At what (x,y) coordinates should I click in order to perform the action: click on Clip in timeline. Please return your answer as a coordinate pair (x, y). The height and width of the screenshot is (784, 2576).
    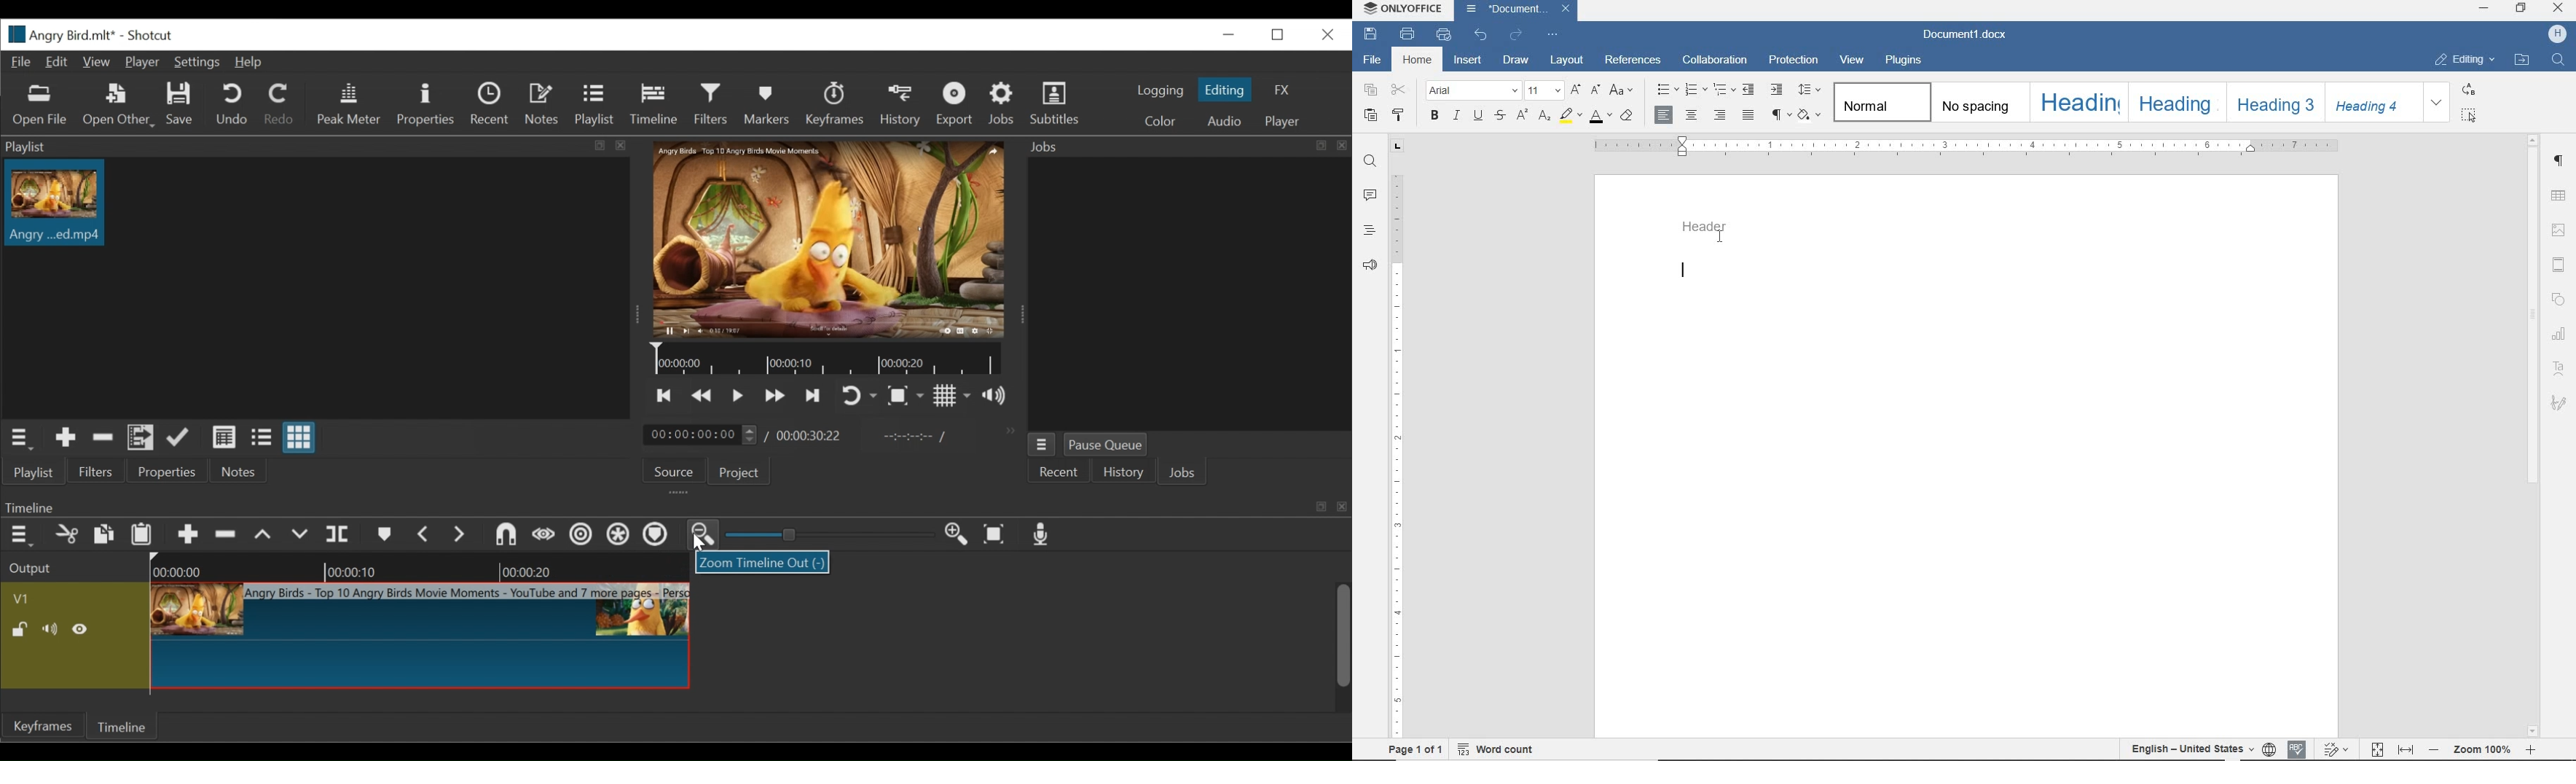
    Looking at the image, I should click on (422, 636).